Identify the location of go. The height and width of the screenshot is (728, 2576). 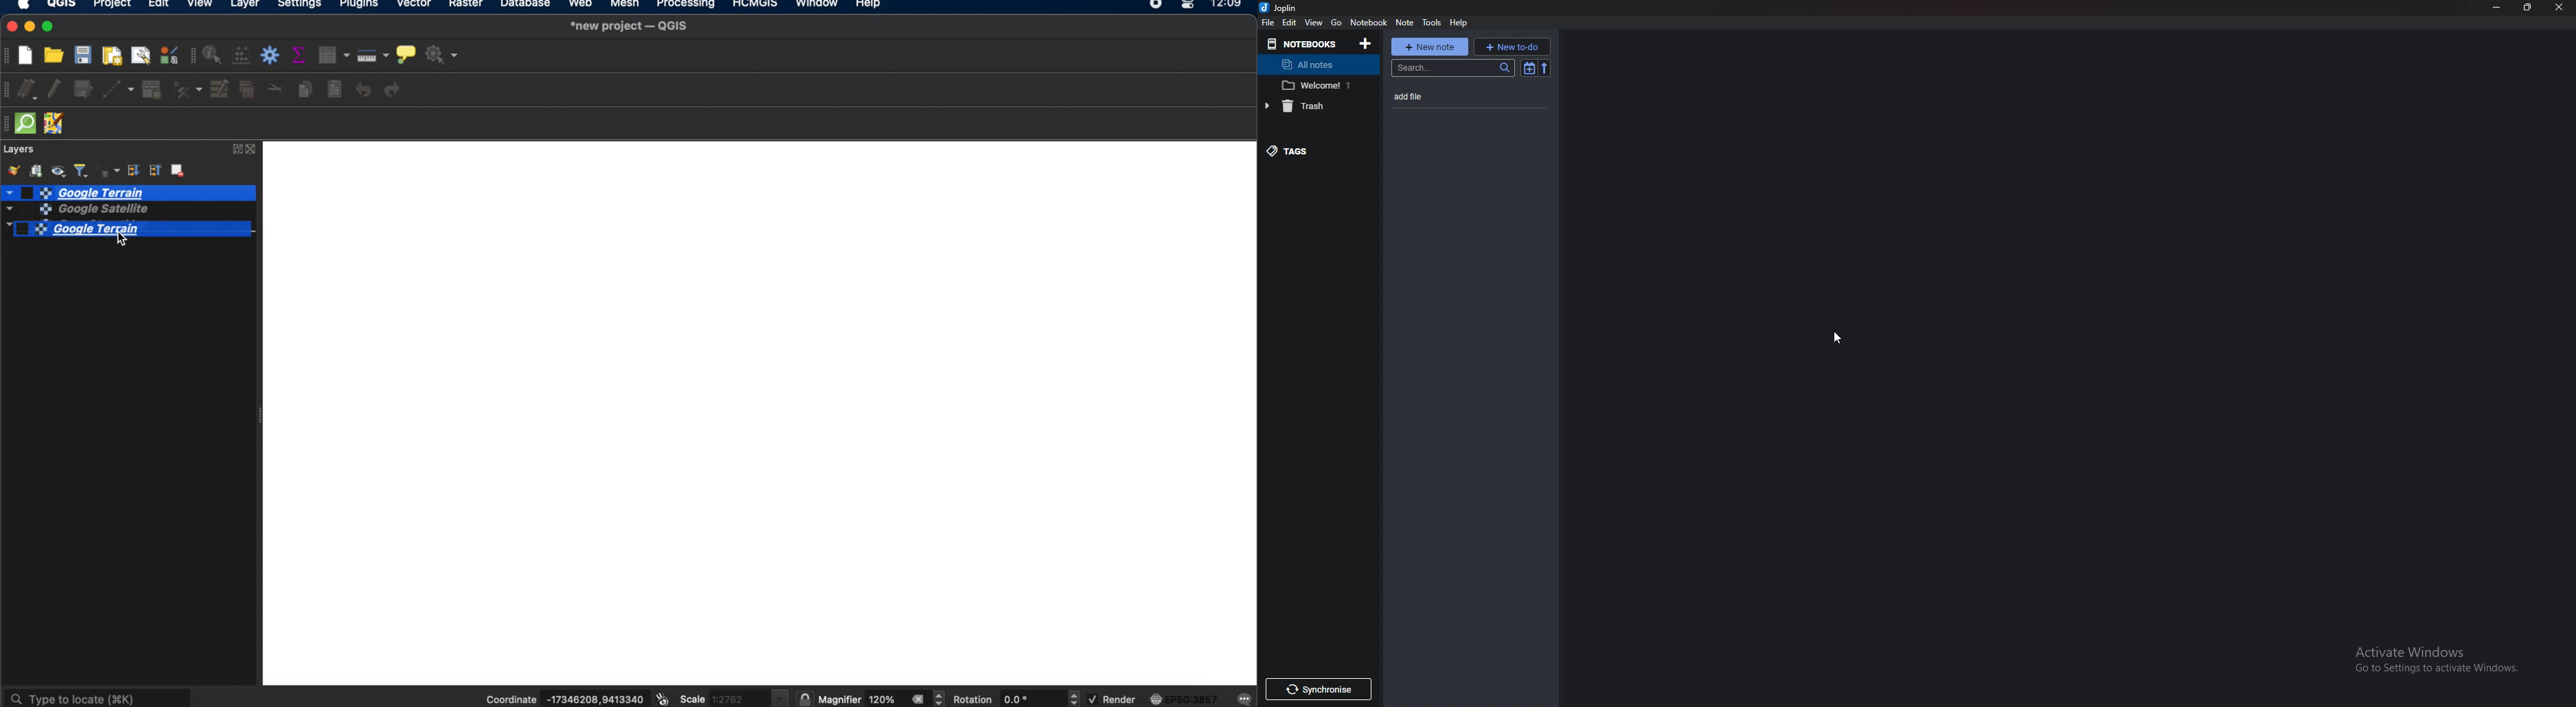
(1338, 22).